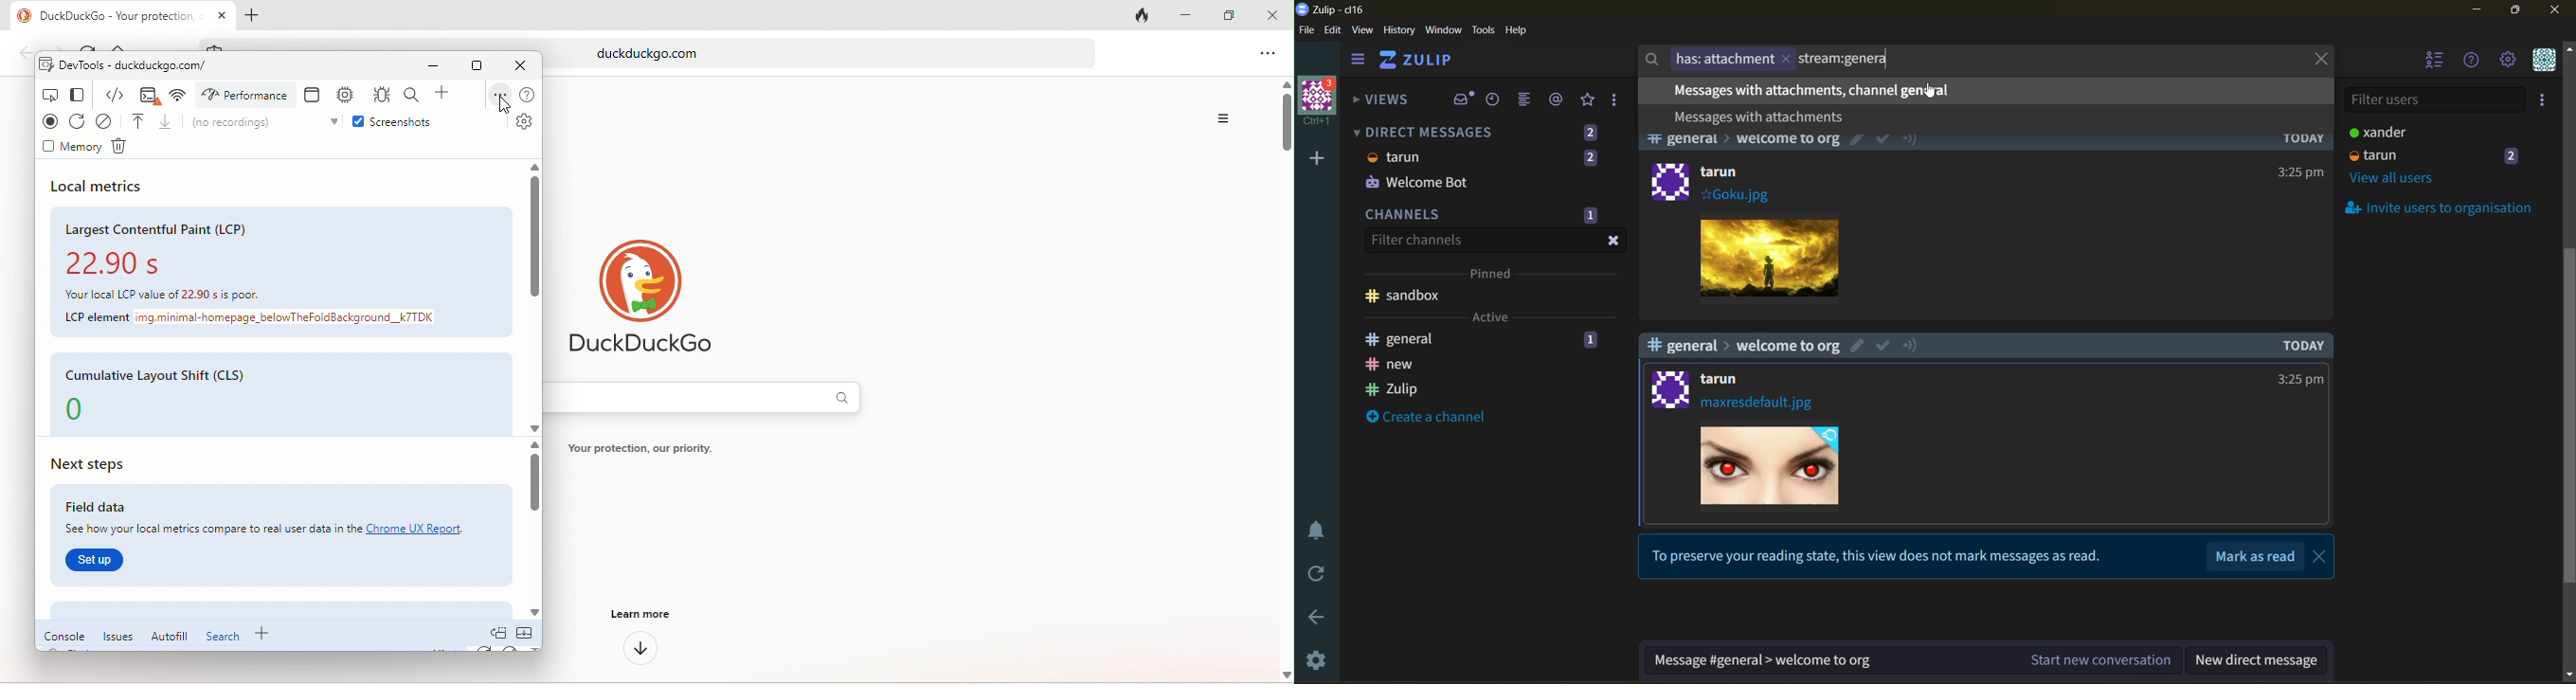 Image resolution: width=2576 pixels, height=700 pixels. What do you see at coordinates (66, 633) in the screenshot?
I see `console` at bounding box center [66, 633].